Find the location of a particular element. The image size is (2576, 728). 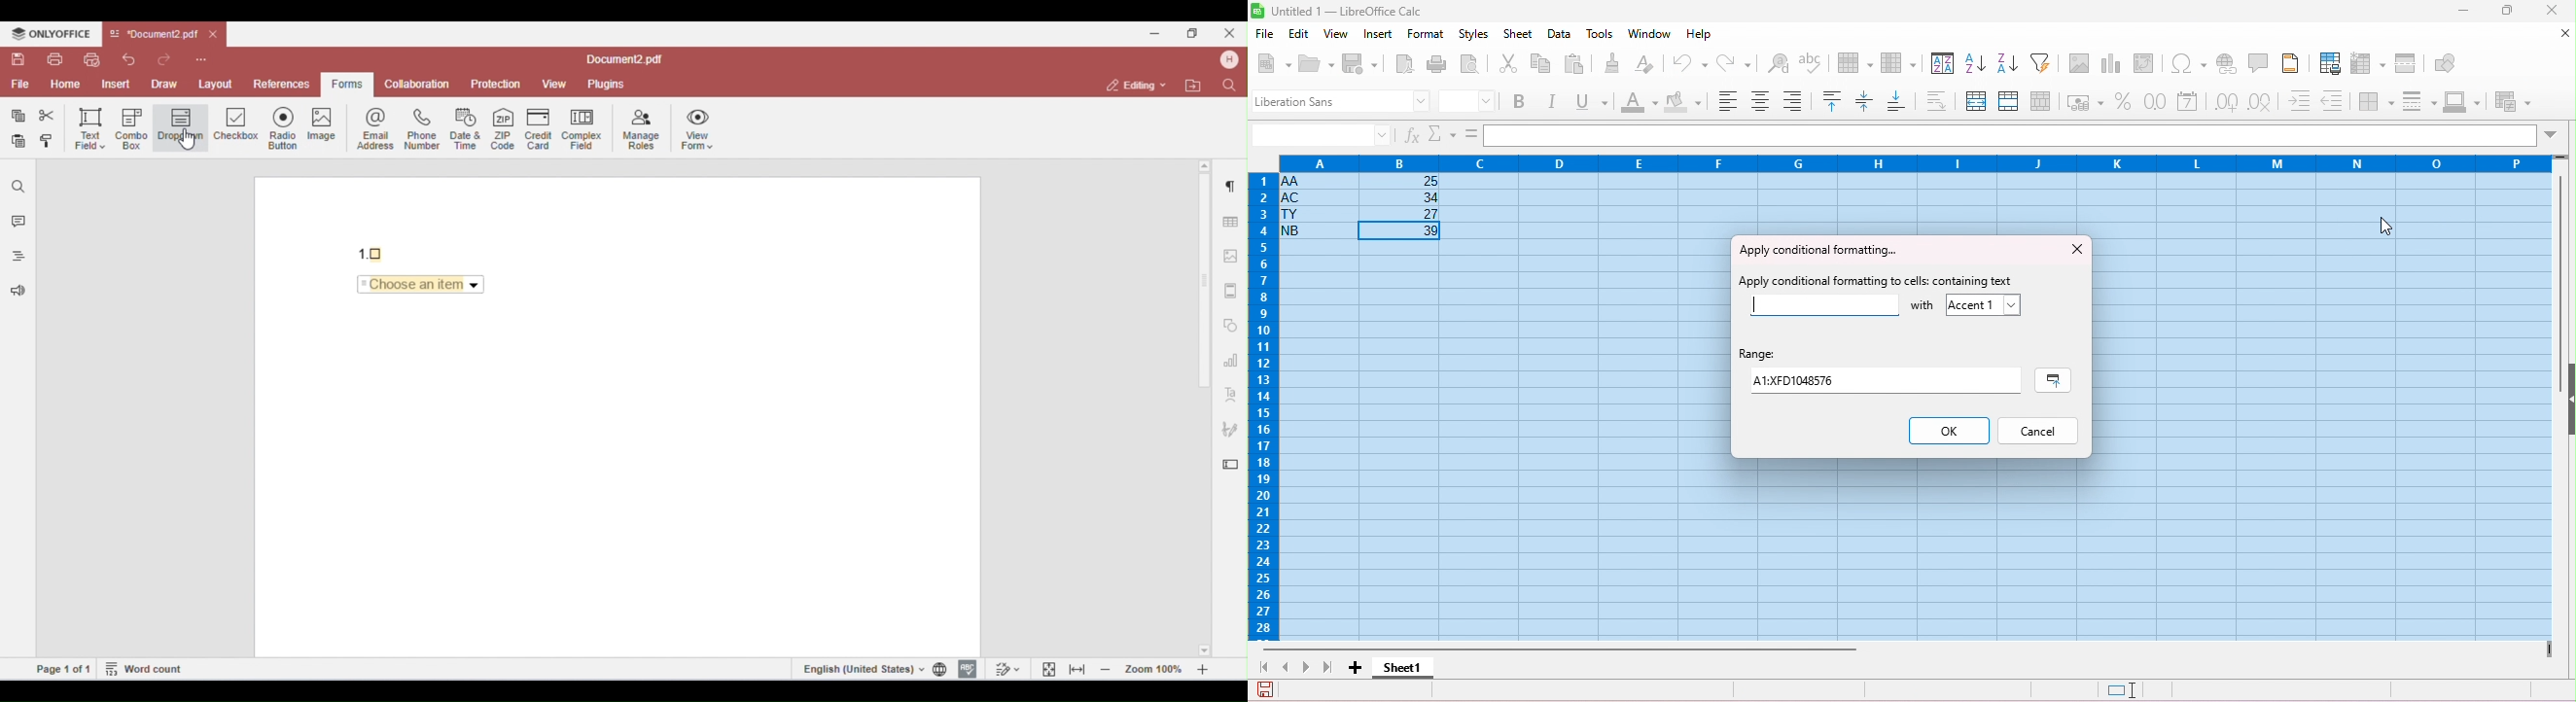

formula bar is located at coordinates (2010, 136).